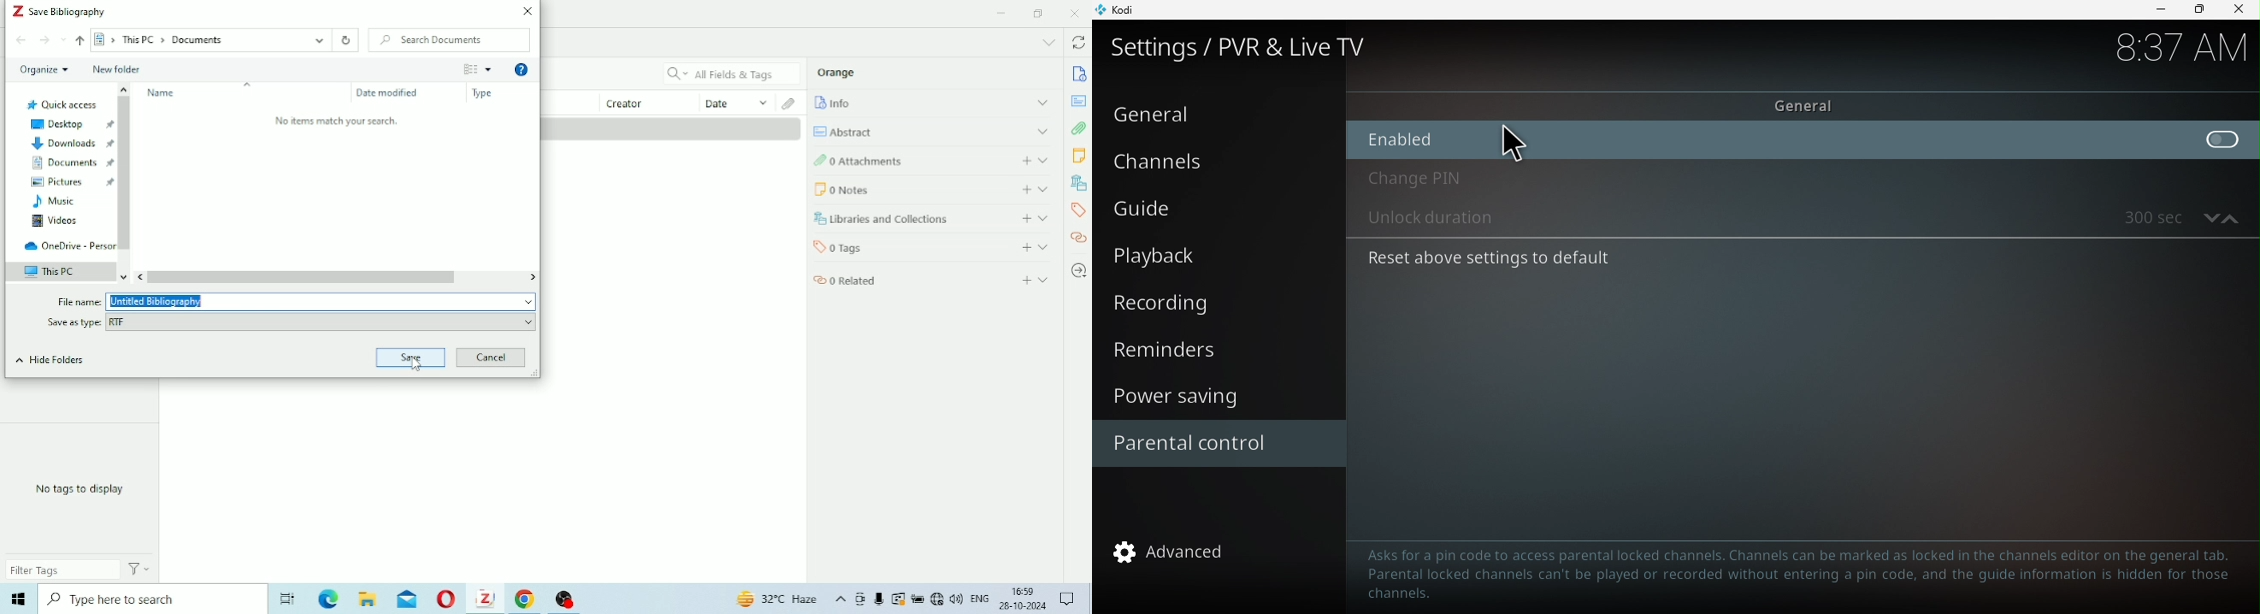 The image size is (2268, 616). Describe the element at coordinates (1219, 397) in the screenshot. I see `Power saving` at that location.